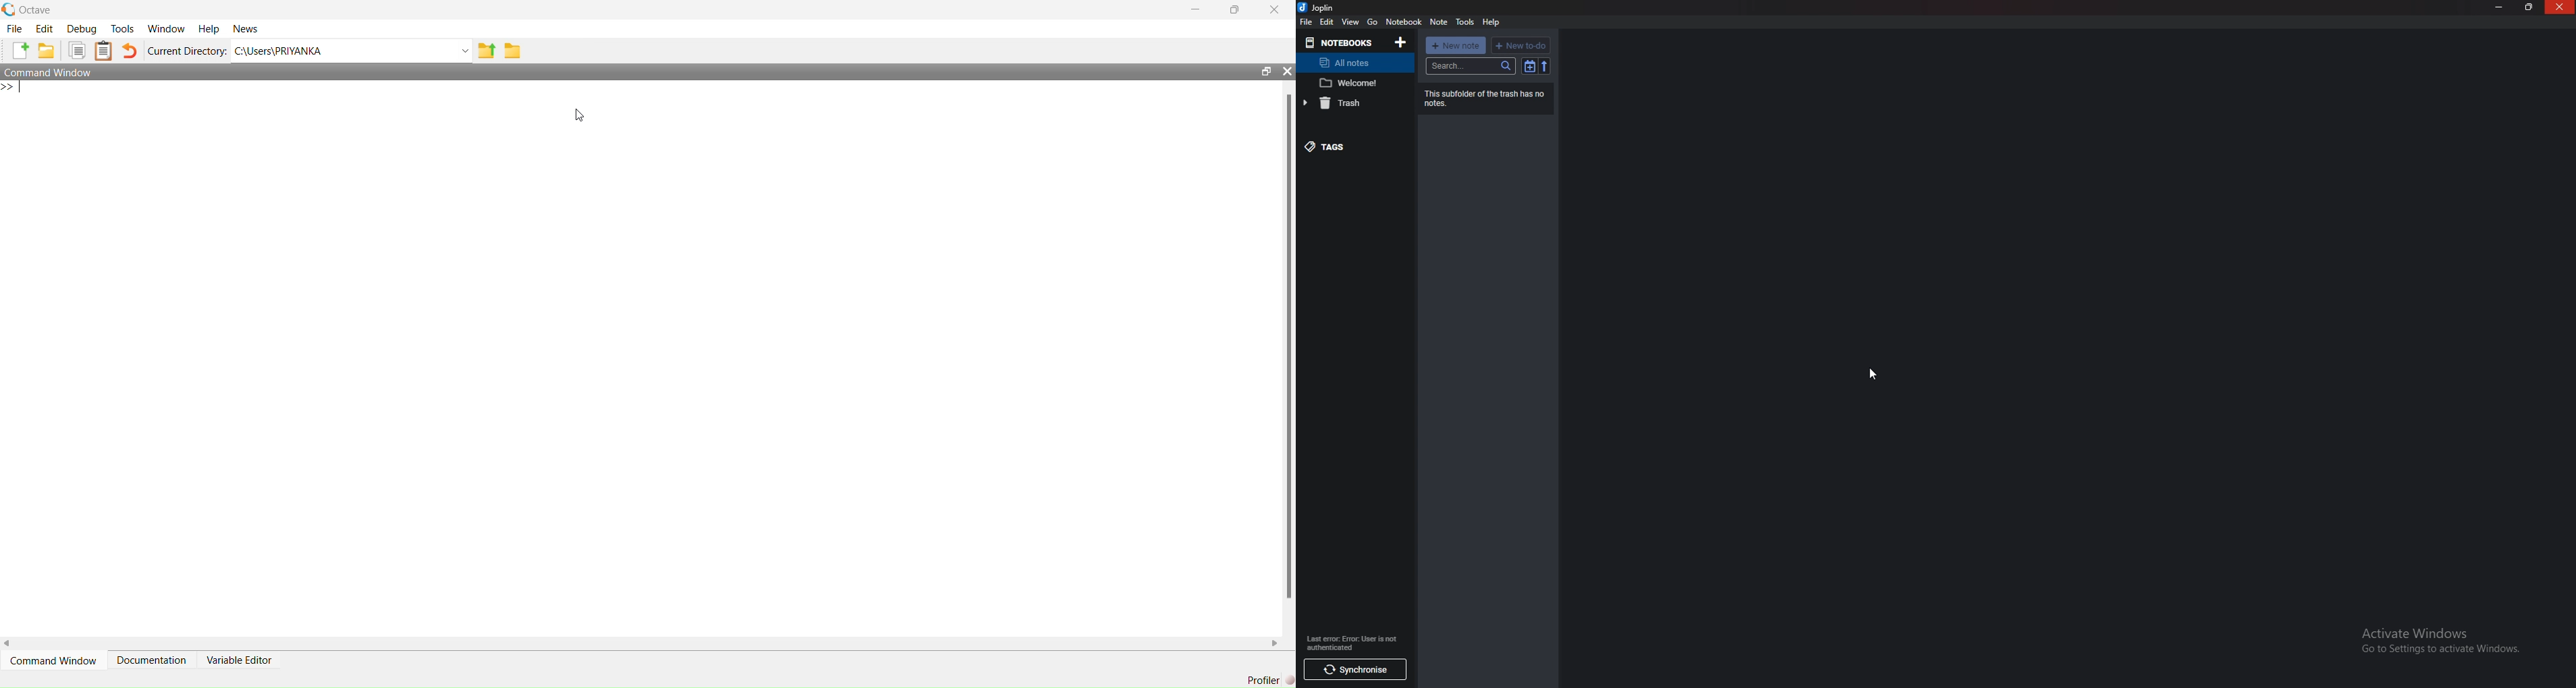 The height and width of the screenshot is (700, 2576). Describe the element at coordinates (2444, 643) in the screenshot. I see `activate windows message` at that location.